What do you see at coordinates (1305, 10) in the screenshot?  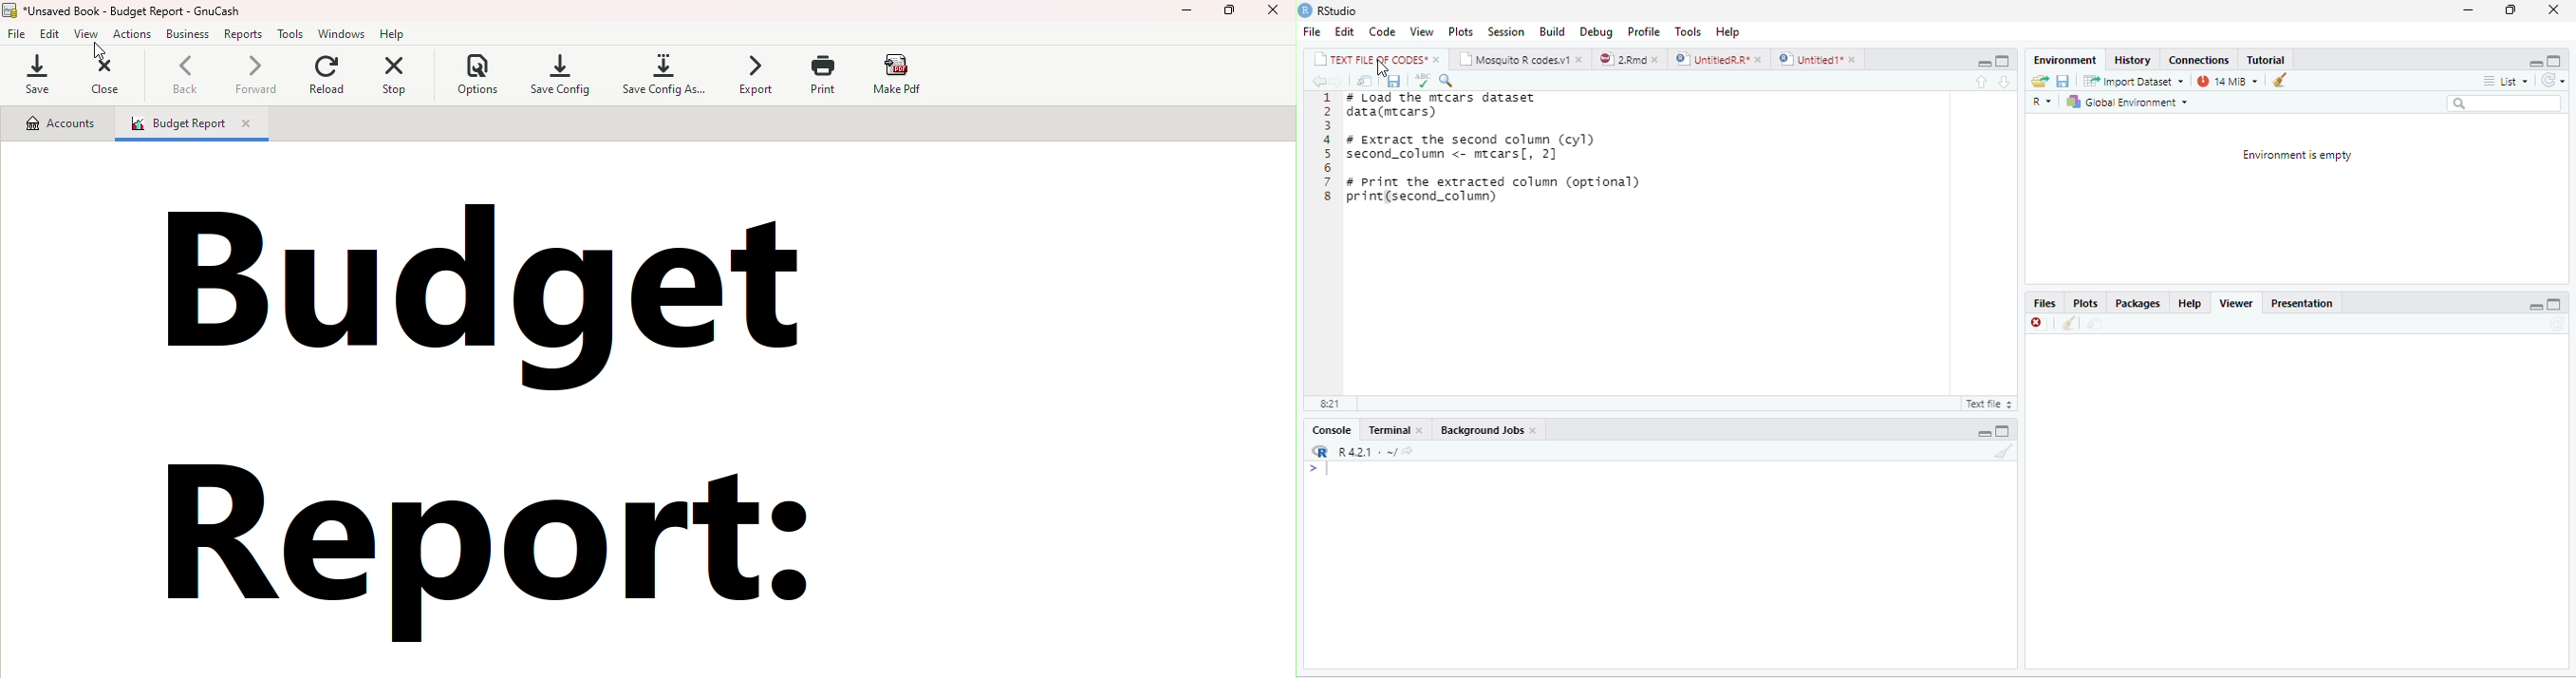 I see `RStudio logo` at bounding box center [1305, 10].